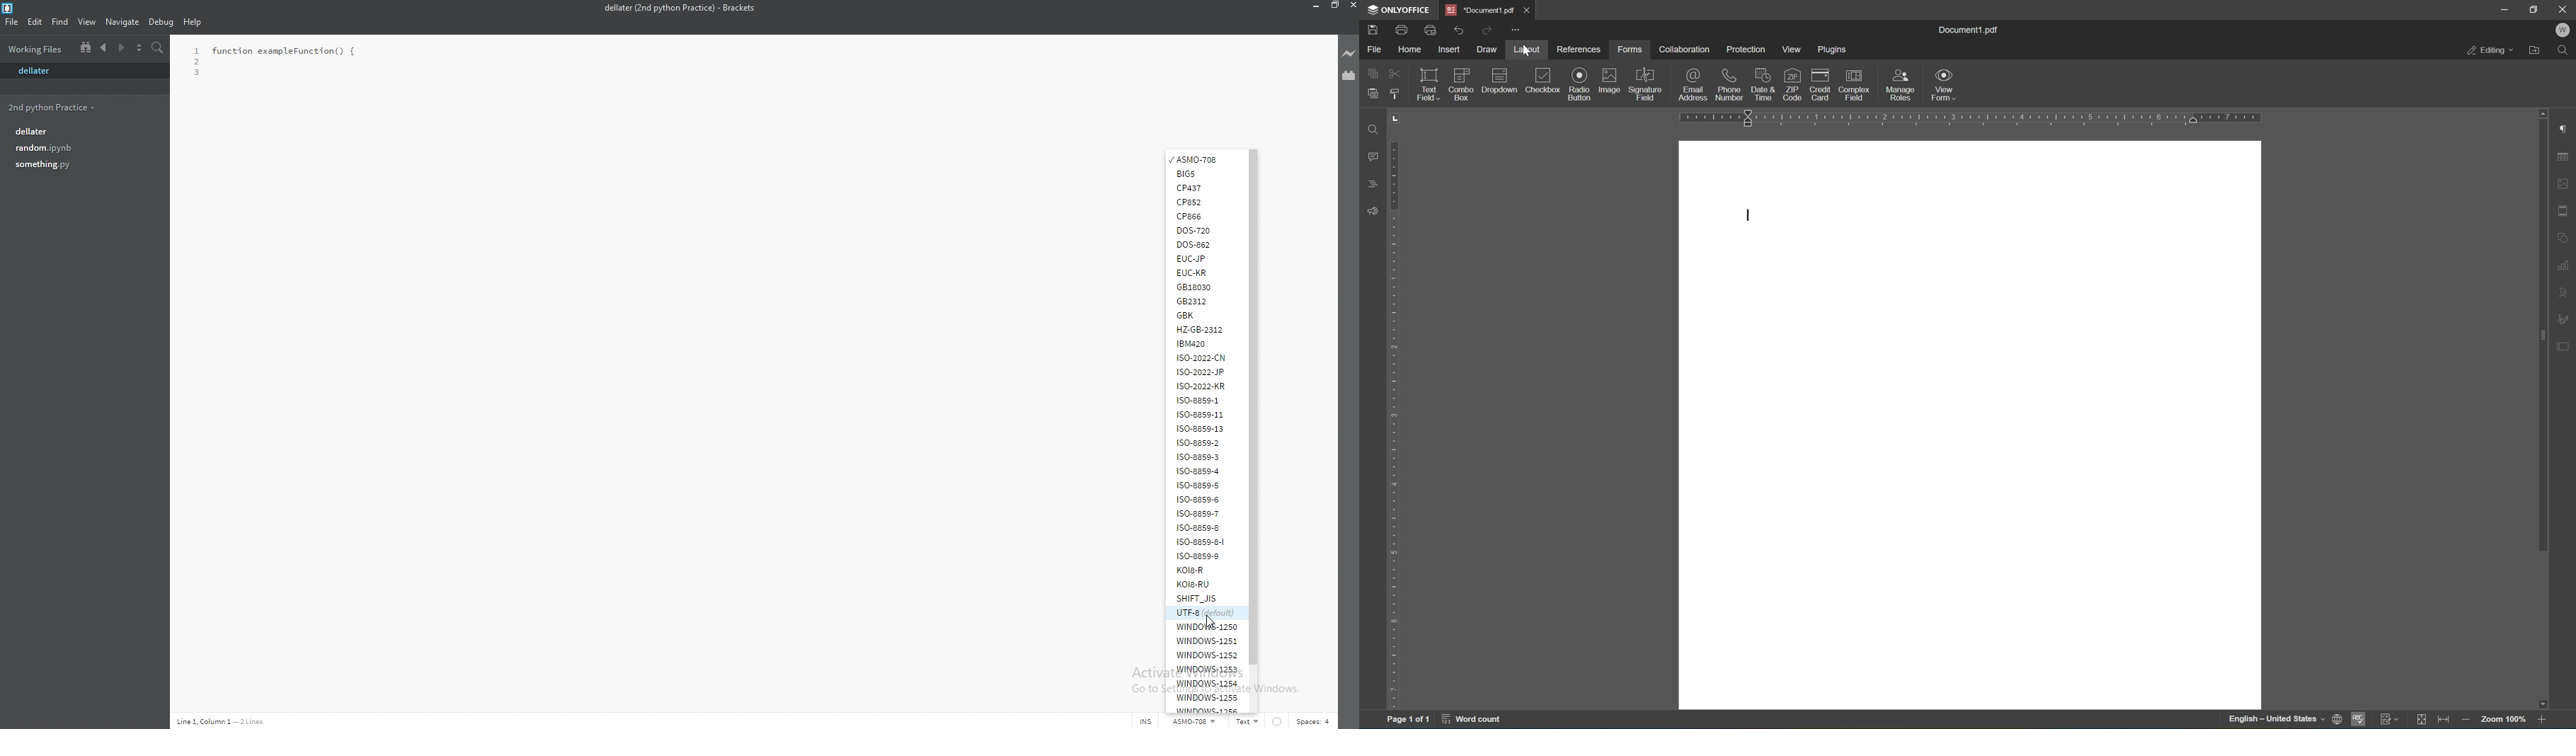 This screenshot has width=2576, height=756. What do you see at coordinates (1207, 626) in the screenshot?
I see `windows-1250` at bounding box center [1207, 626].